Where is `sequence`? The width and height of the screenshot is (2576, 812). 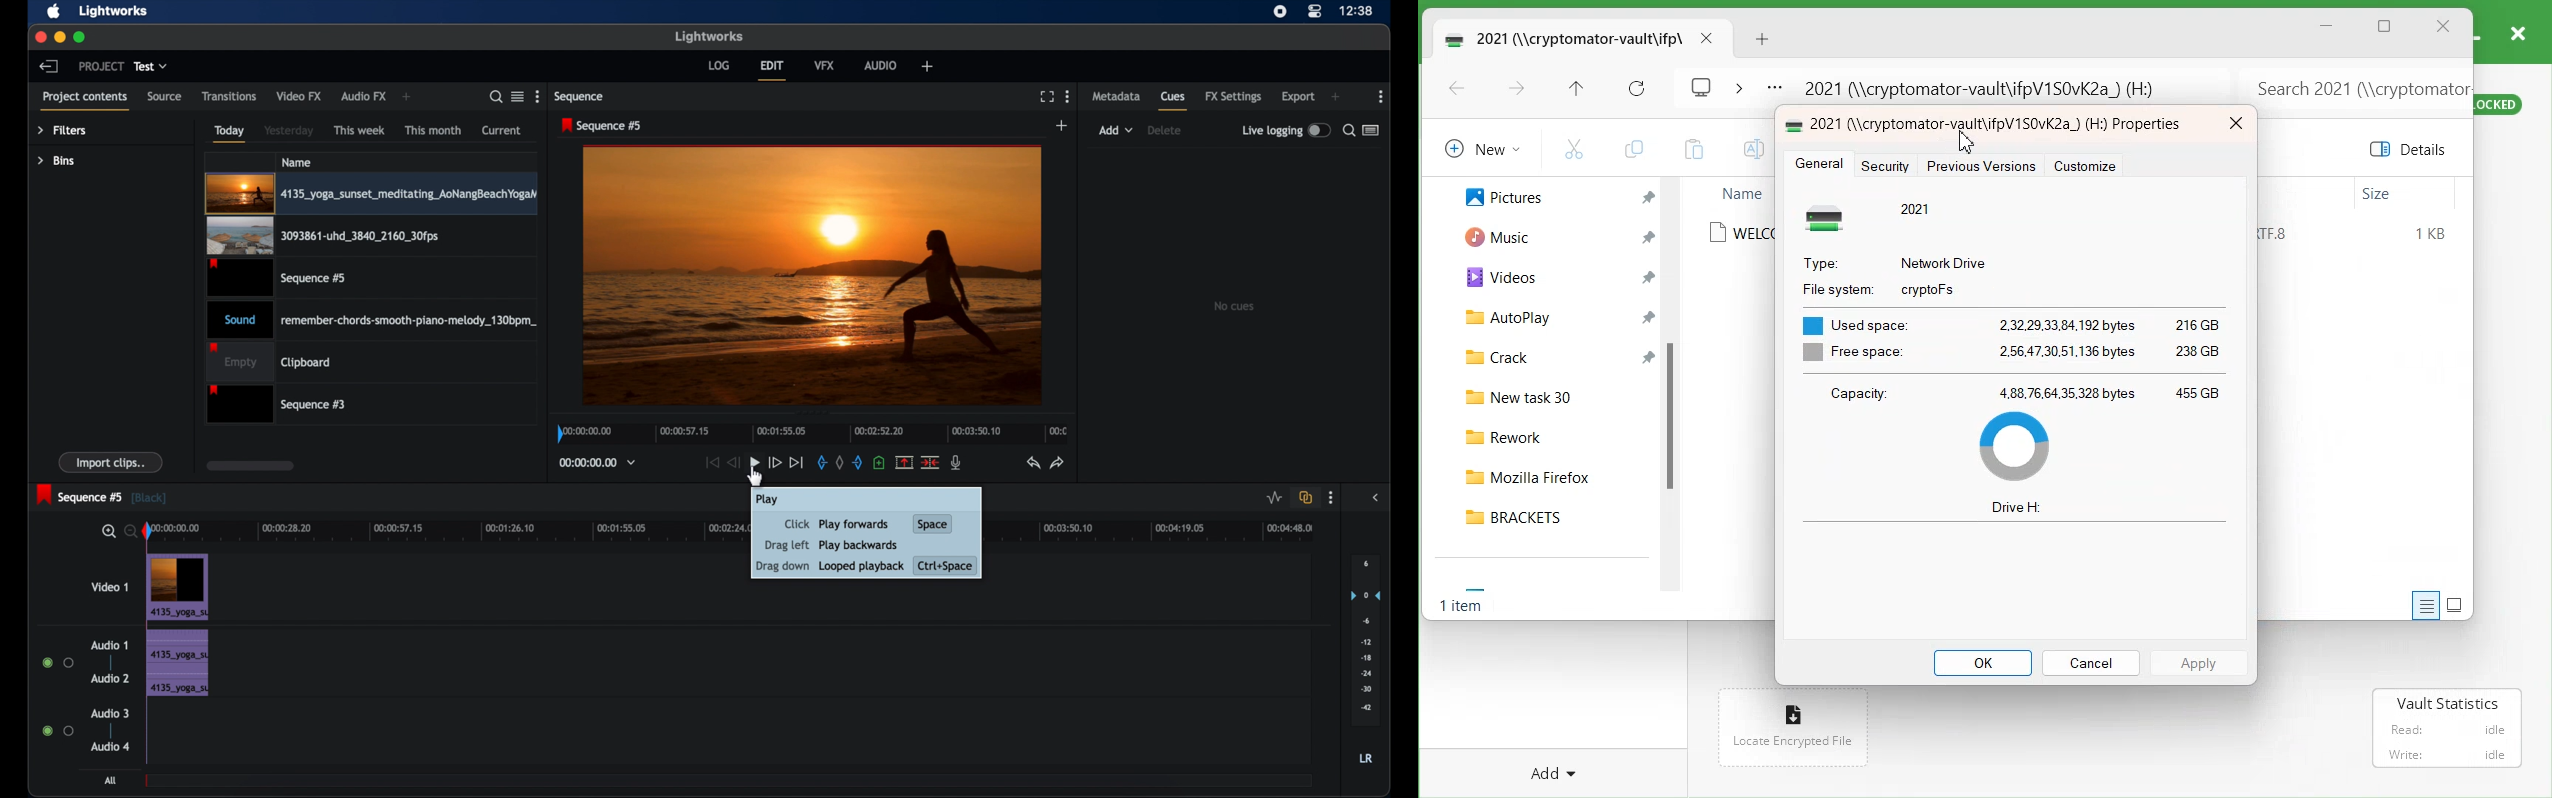 sequence is located at coordinates (102, 494).